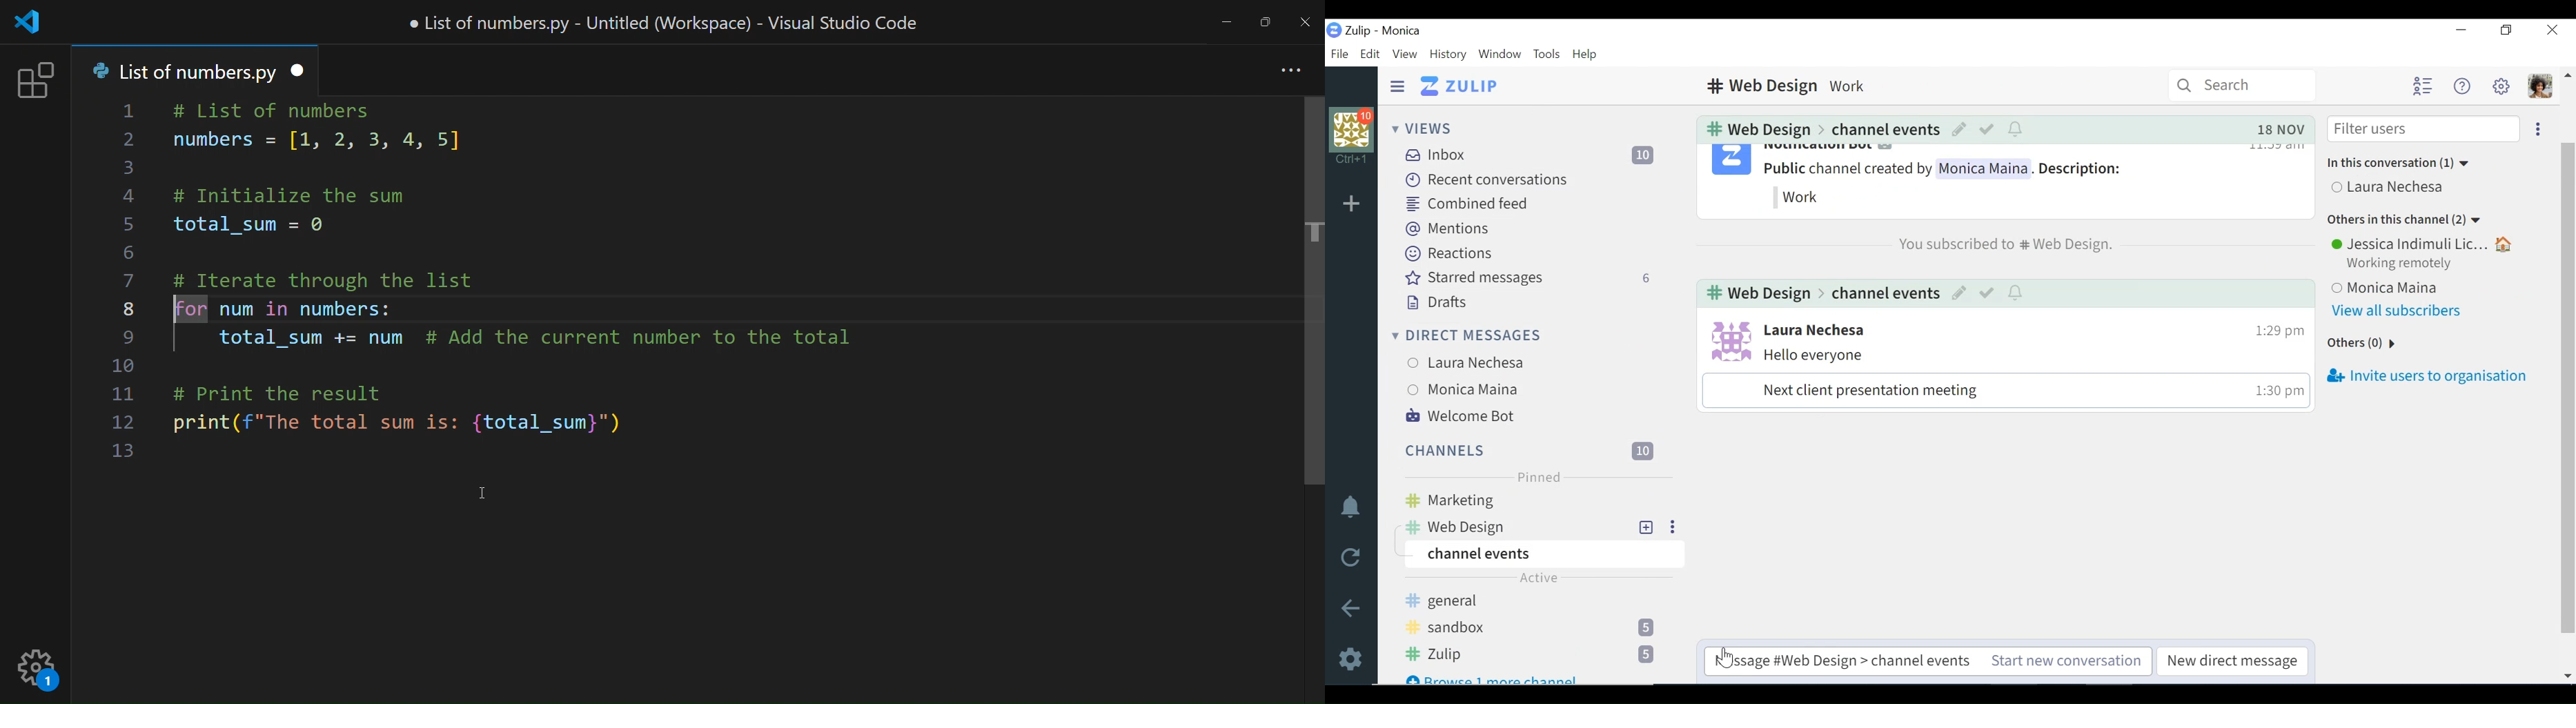 The image size is (2576, 728). Describe the element at coordinates (1473, 390) in the screenshot. I see `User` at that location.